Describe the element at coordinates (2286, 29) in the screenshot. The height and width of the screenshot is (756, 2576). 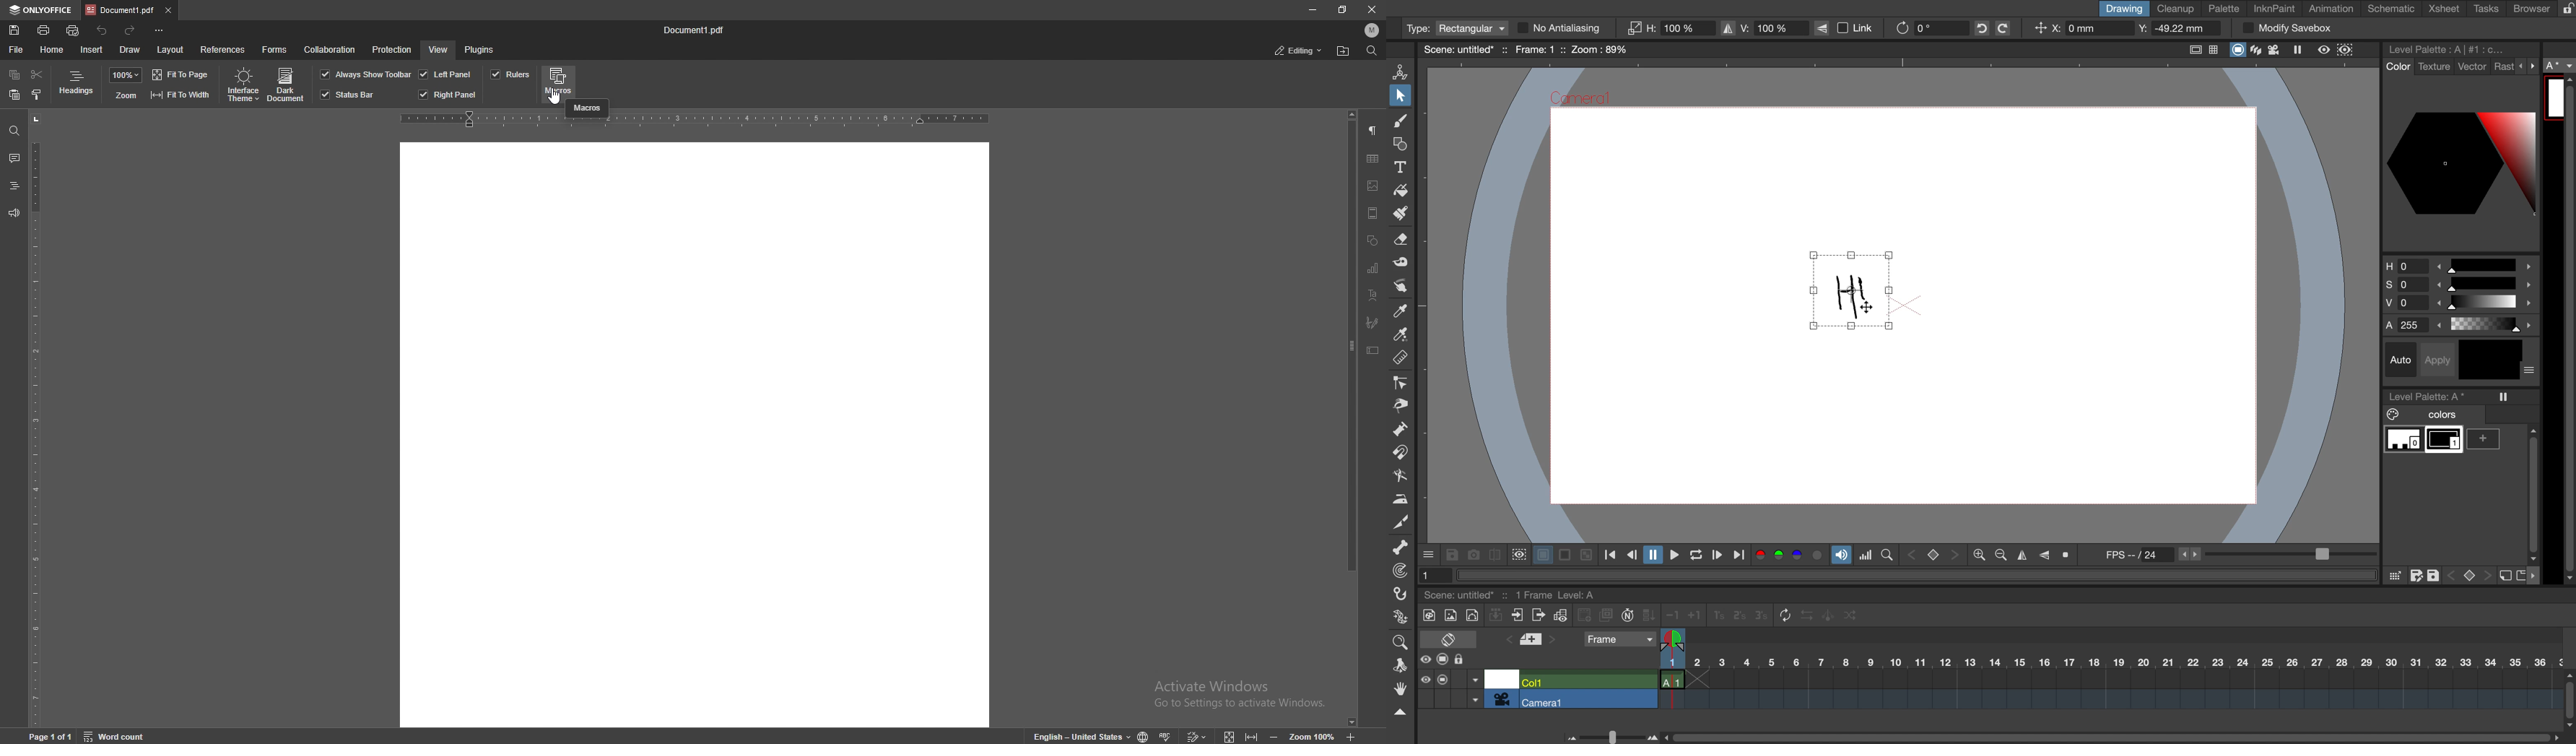
I see `modify savebox` at that location.